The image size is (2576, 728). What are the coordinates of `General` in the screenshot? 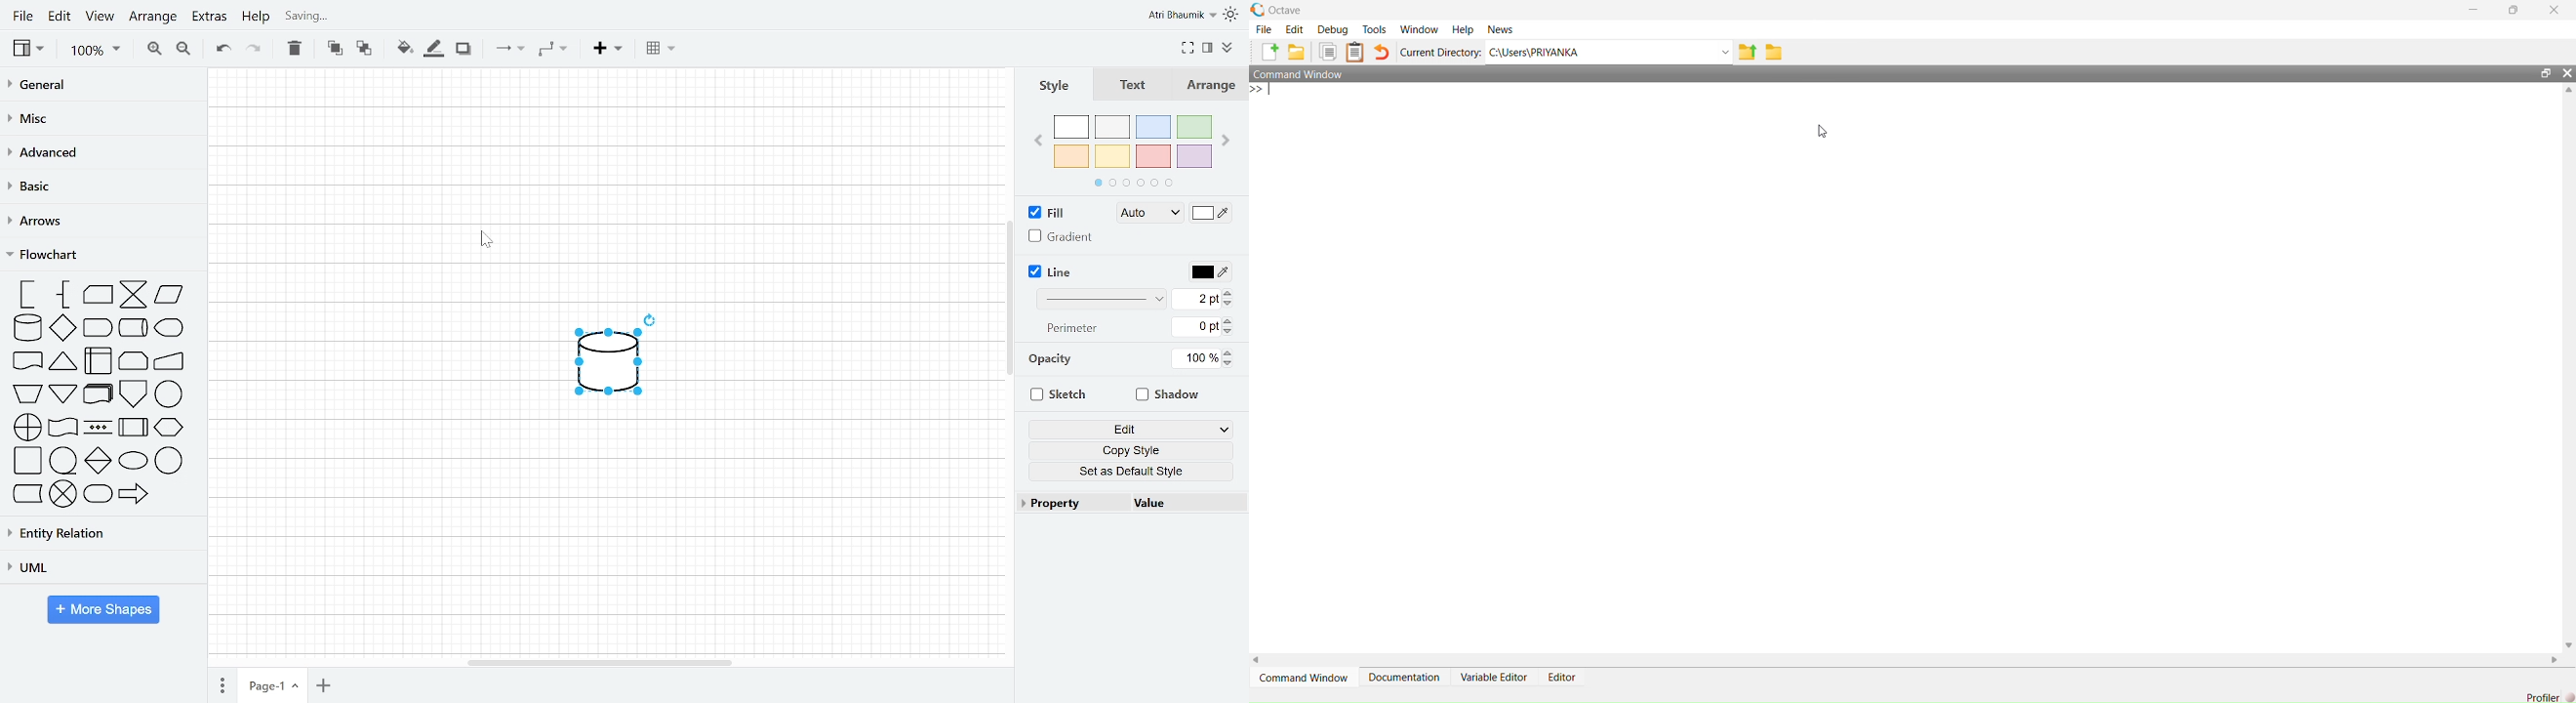 It's located at (95, 86).